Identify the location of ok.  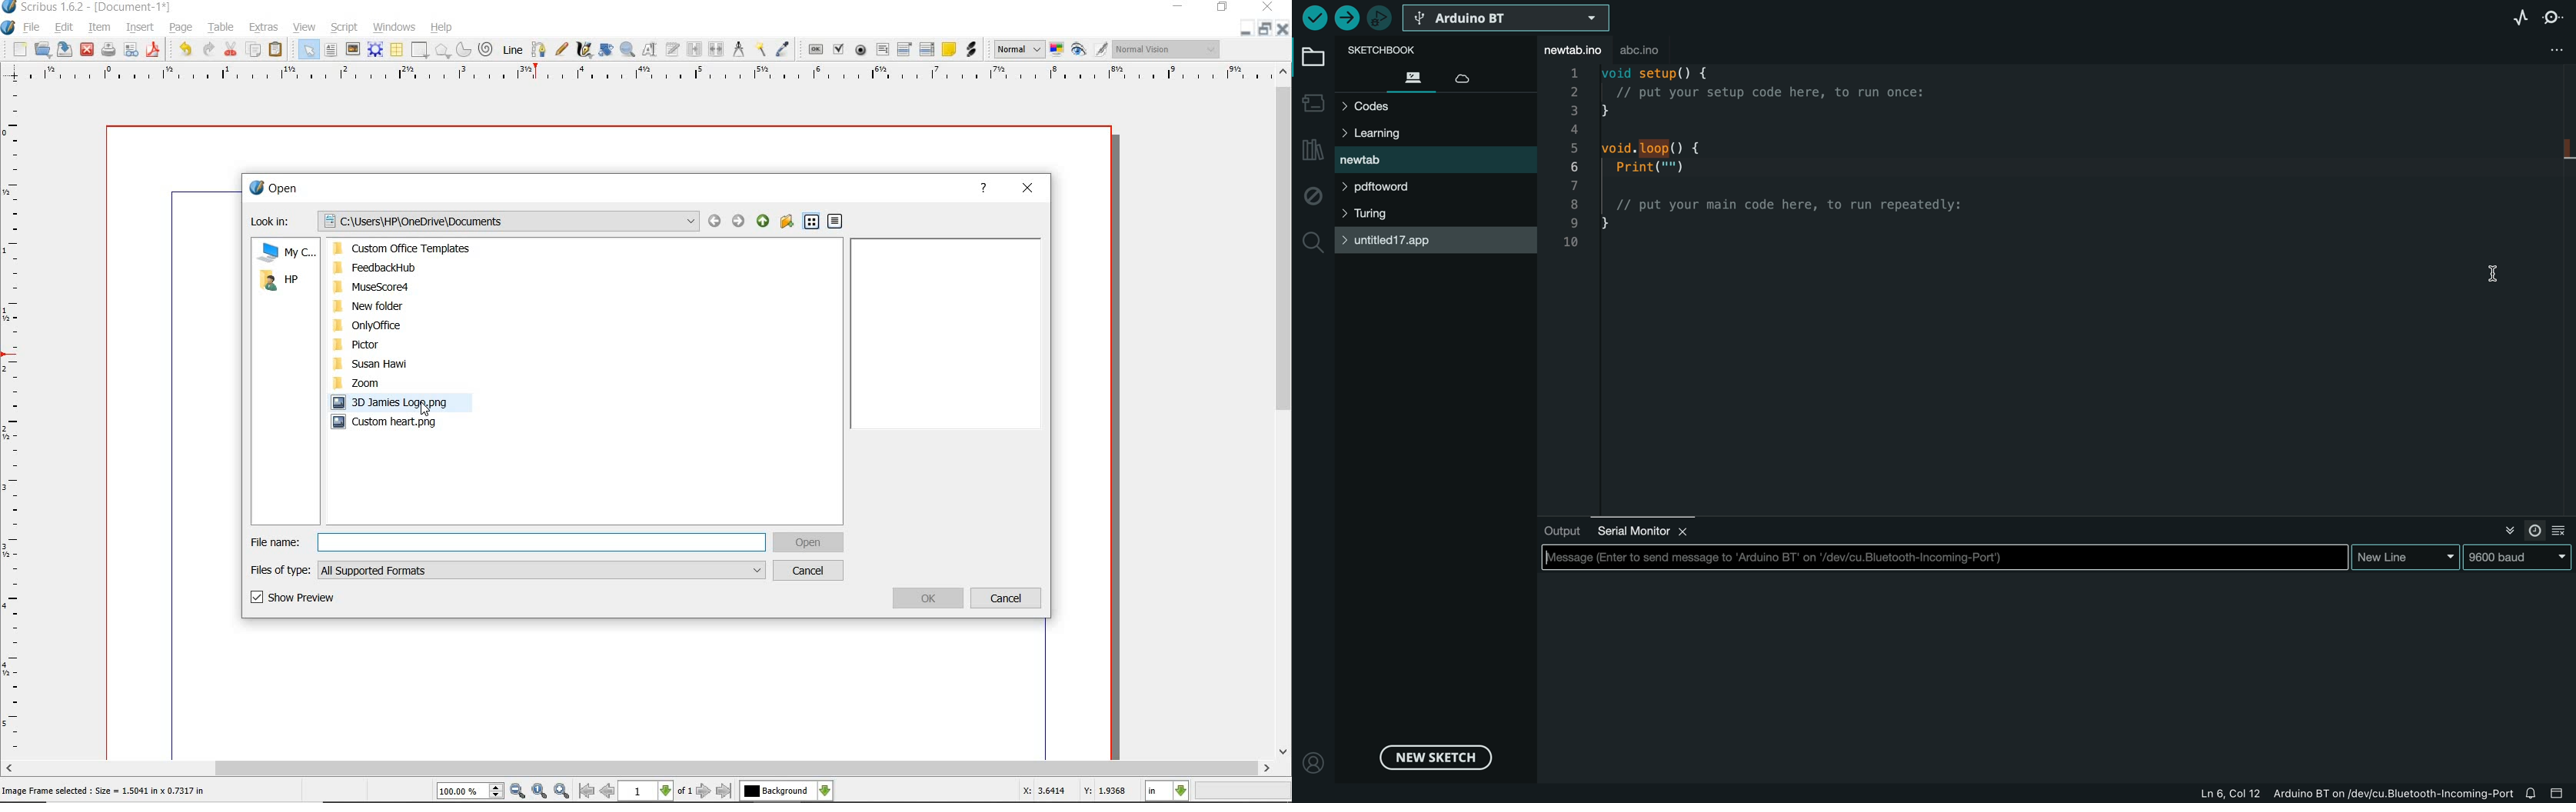
(930, 598).